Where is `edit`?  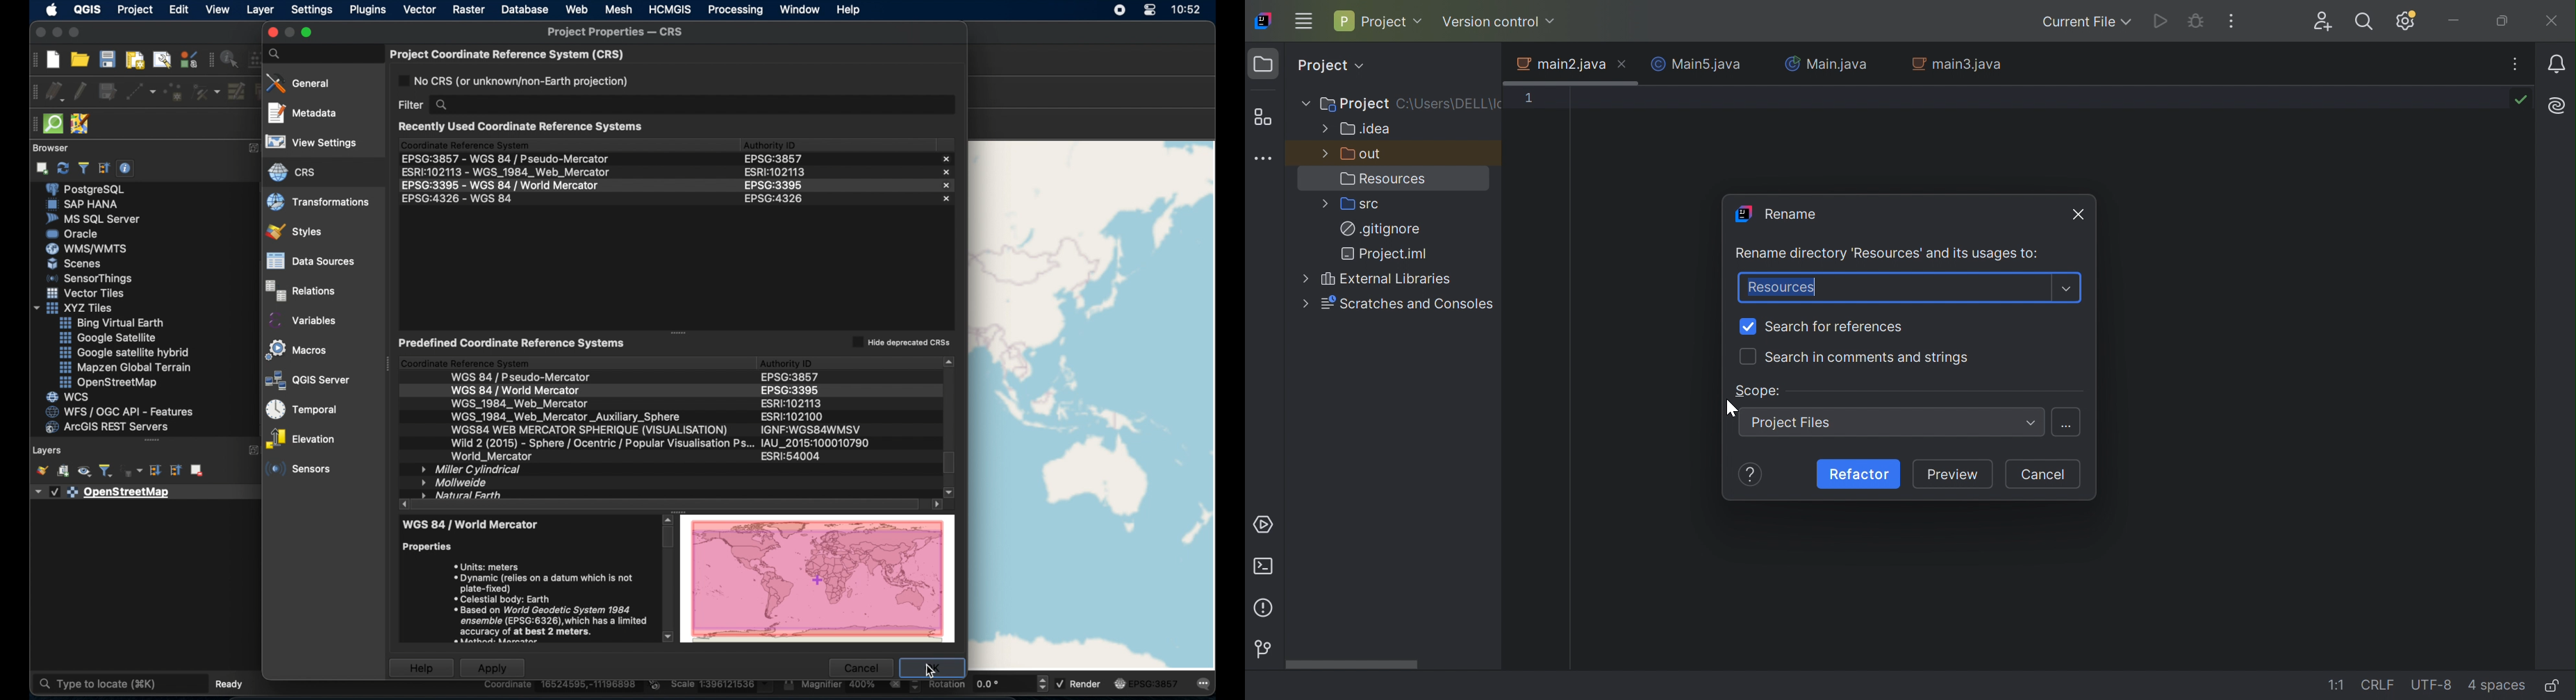
edit is located at coordinates (178, 9).